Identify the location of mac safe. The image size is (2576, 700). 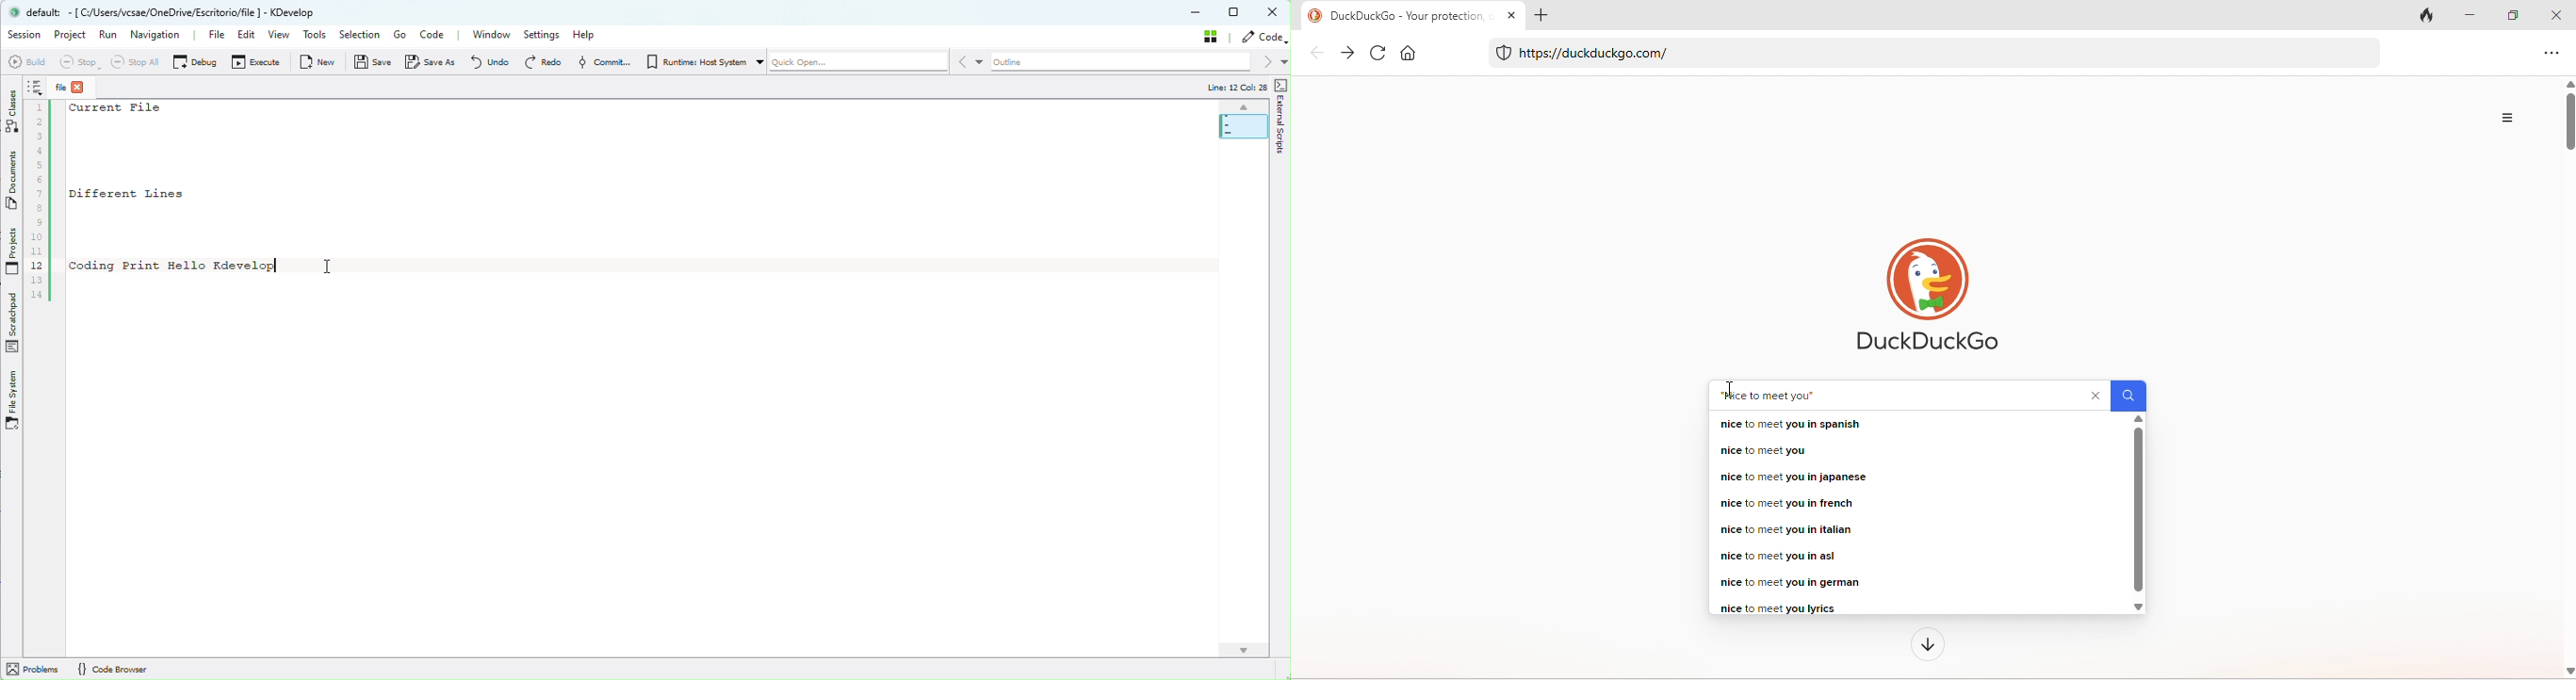
(1505, 52).